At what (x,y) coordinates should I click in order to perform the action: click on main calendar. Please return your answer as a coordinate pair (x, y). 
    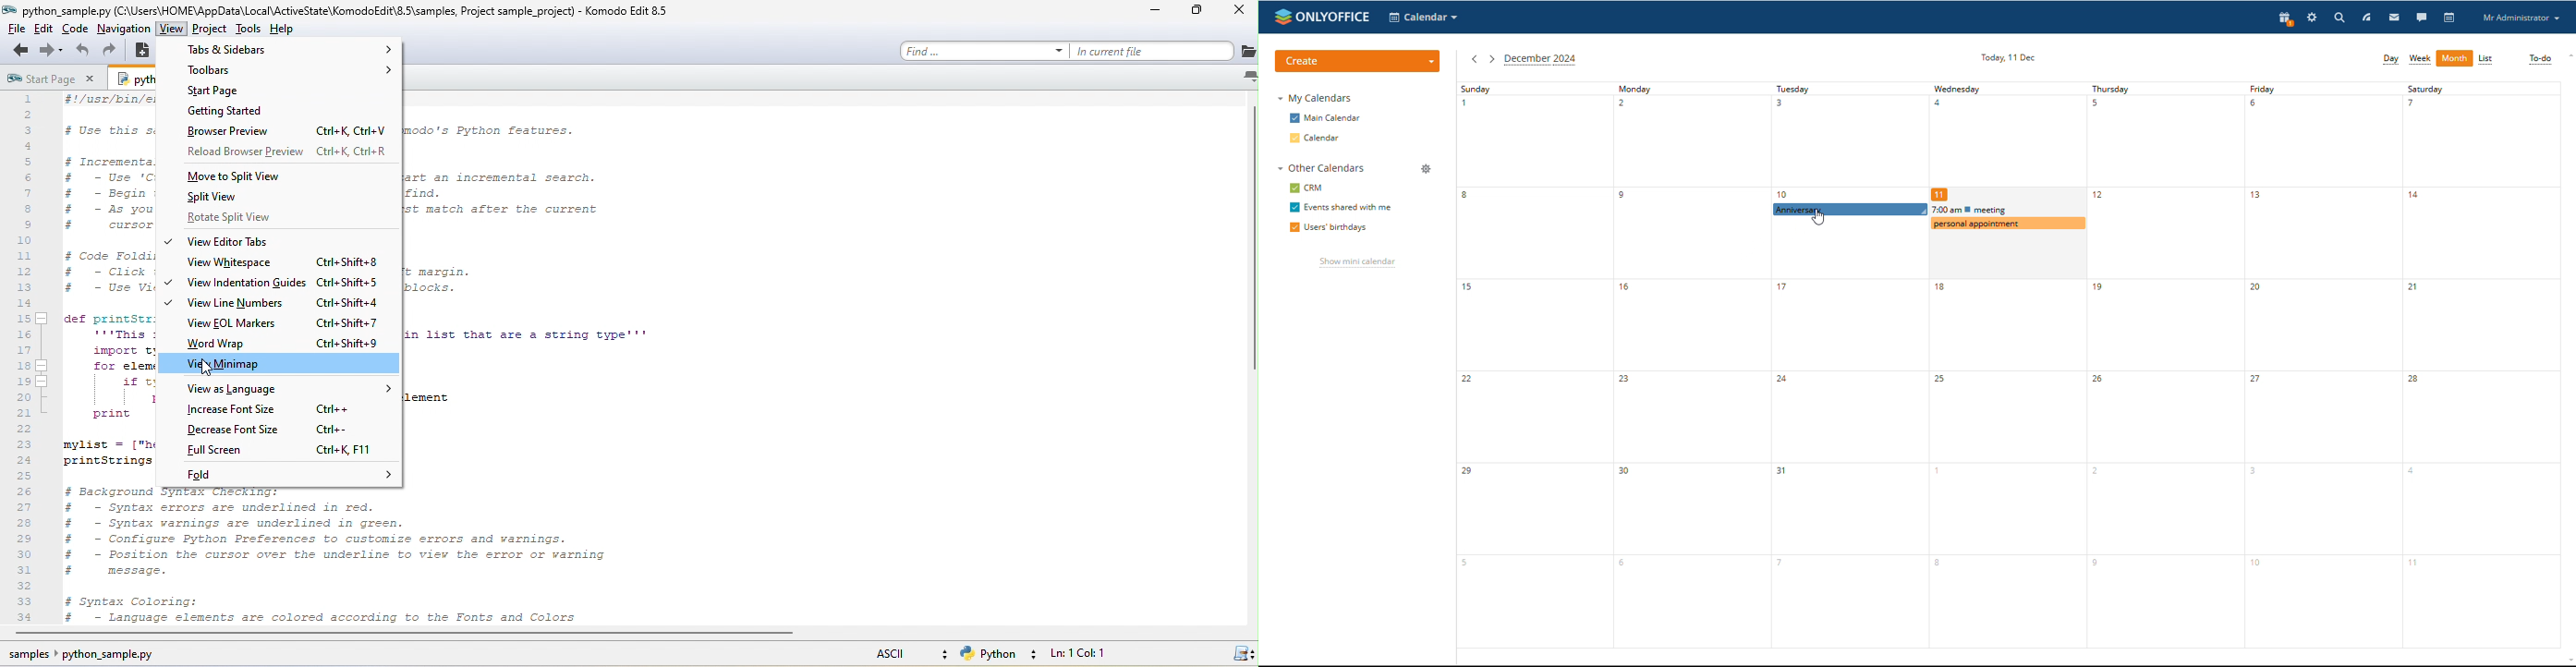
    Looking at the image, I should click on (1328, 117).